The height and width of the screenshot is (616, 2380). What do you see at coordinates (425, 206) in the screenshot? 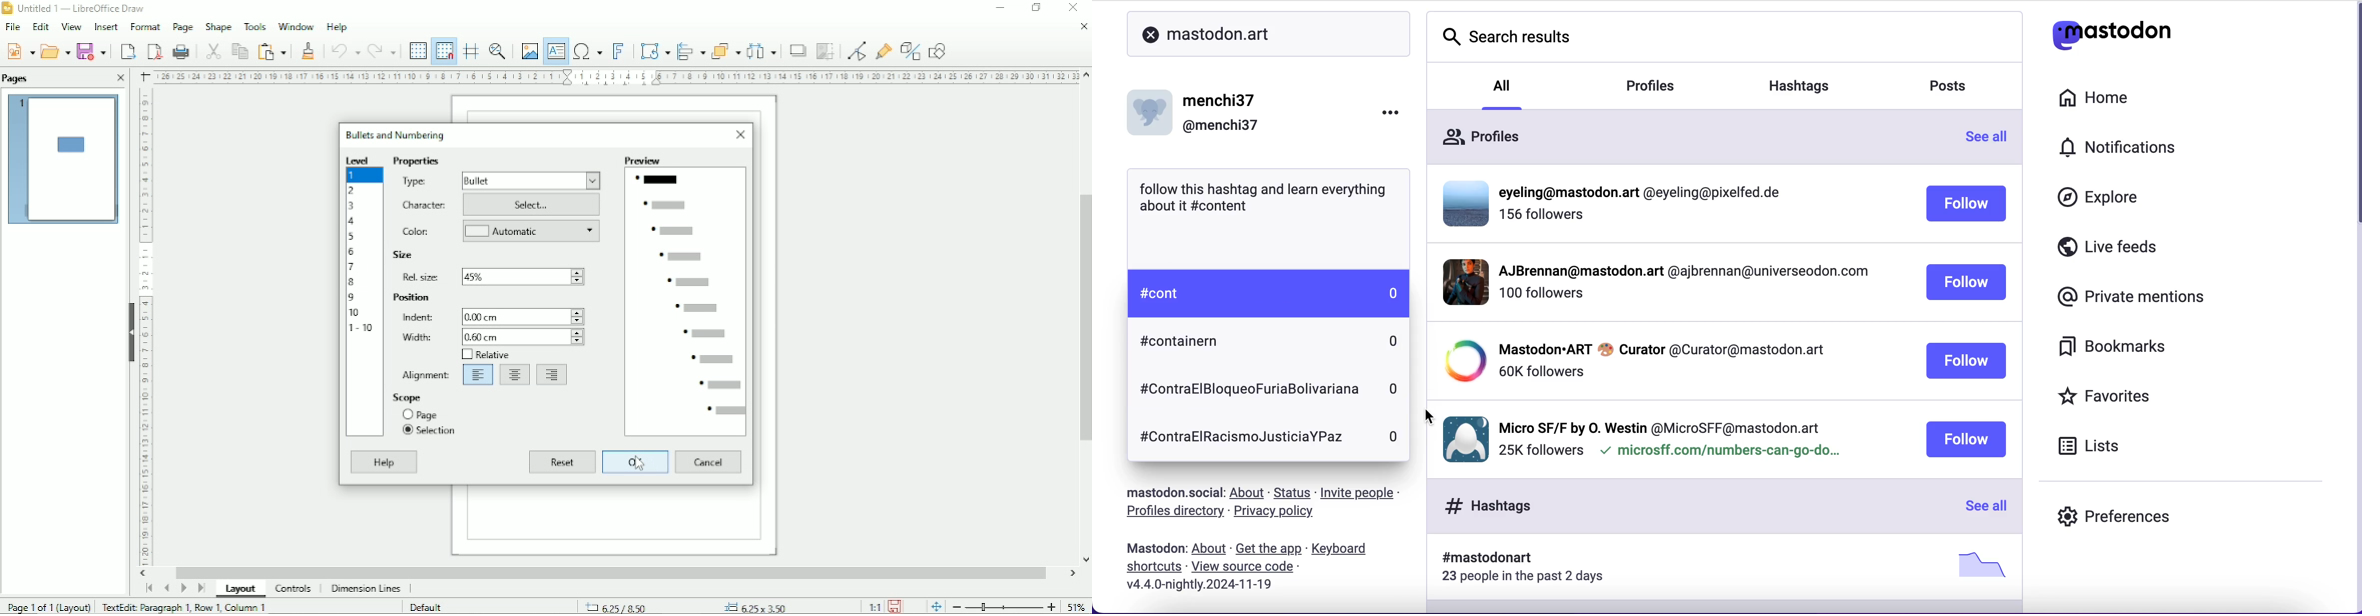
I see `Character` at bounding box center [425, 206].